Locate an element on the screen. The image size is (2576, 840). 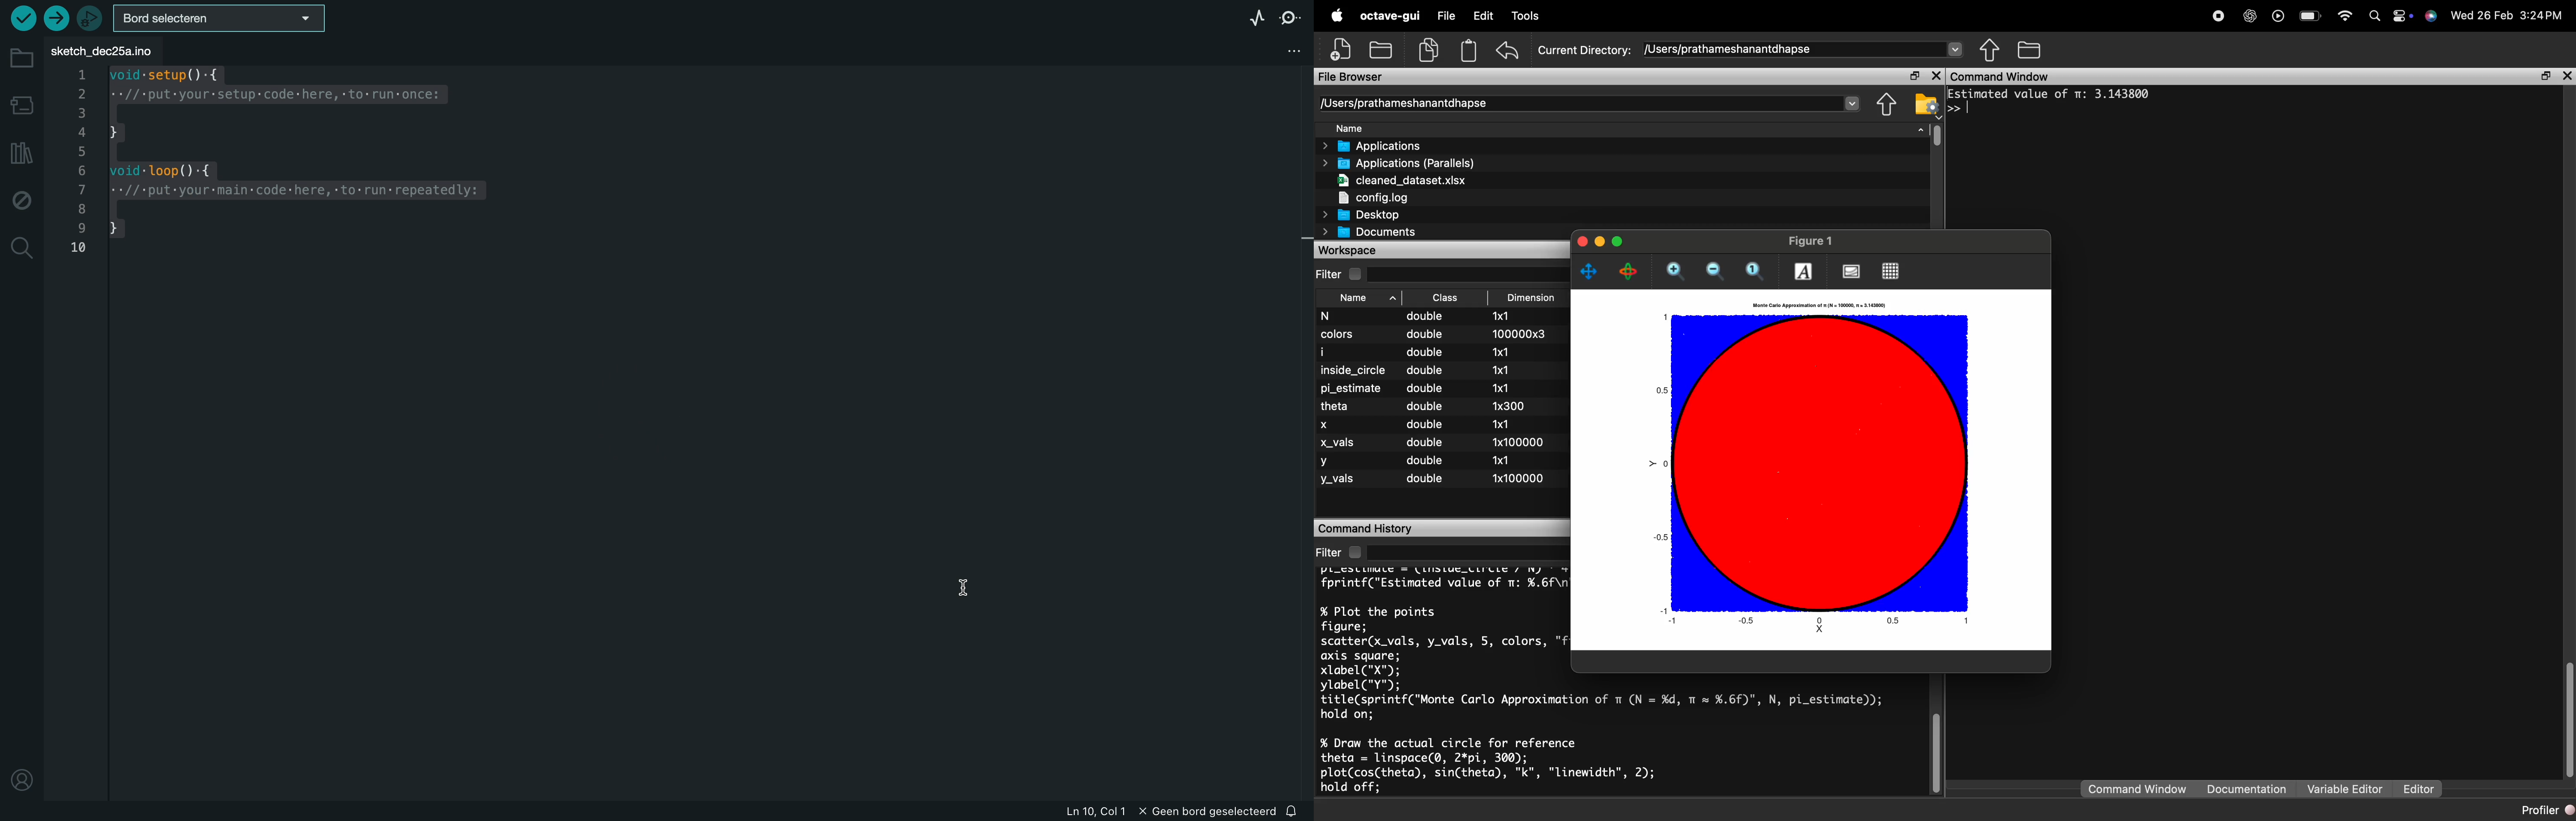
Zoom in is located at coordinates (1675, 270).